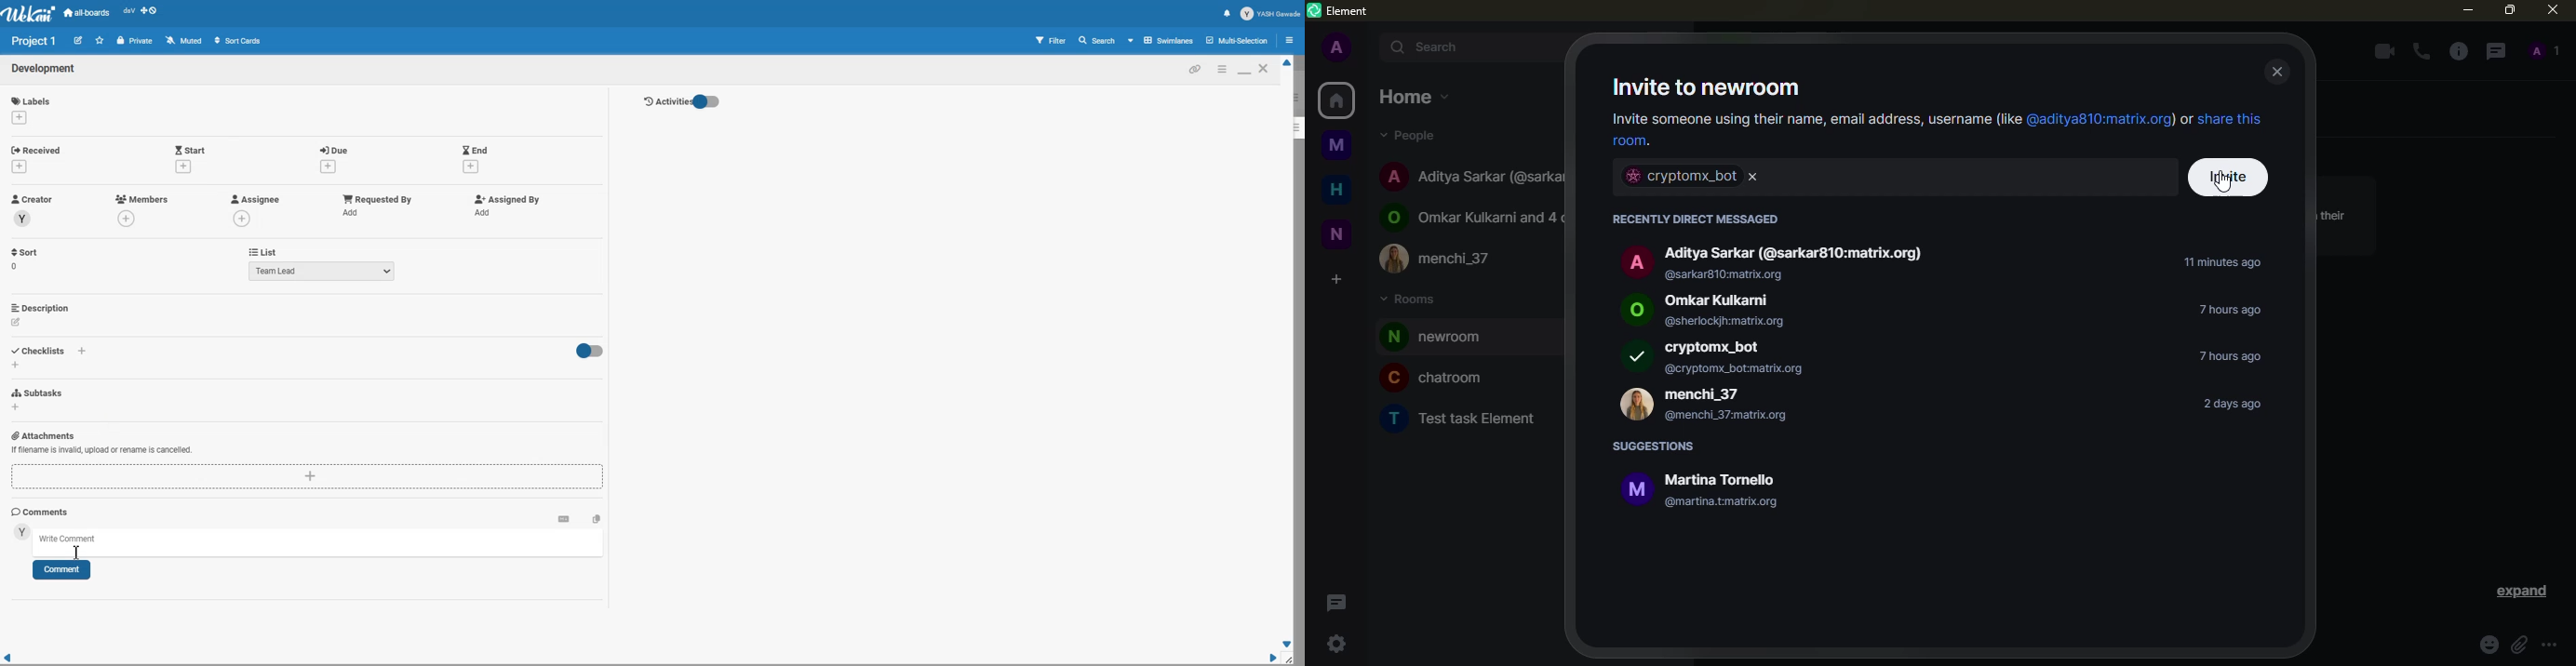 The width and height of the screenshot is (2576, 672). Describe the element at coordinates (101, 451) in the screenshot. I see `Add Attachments` at that location.